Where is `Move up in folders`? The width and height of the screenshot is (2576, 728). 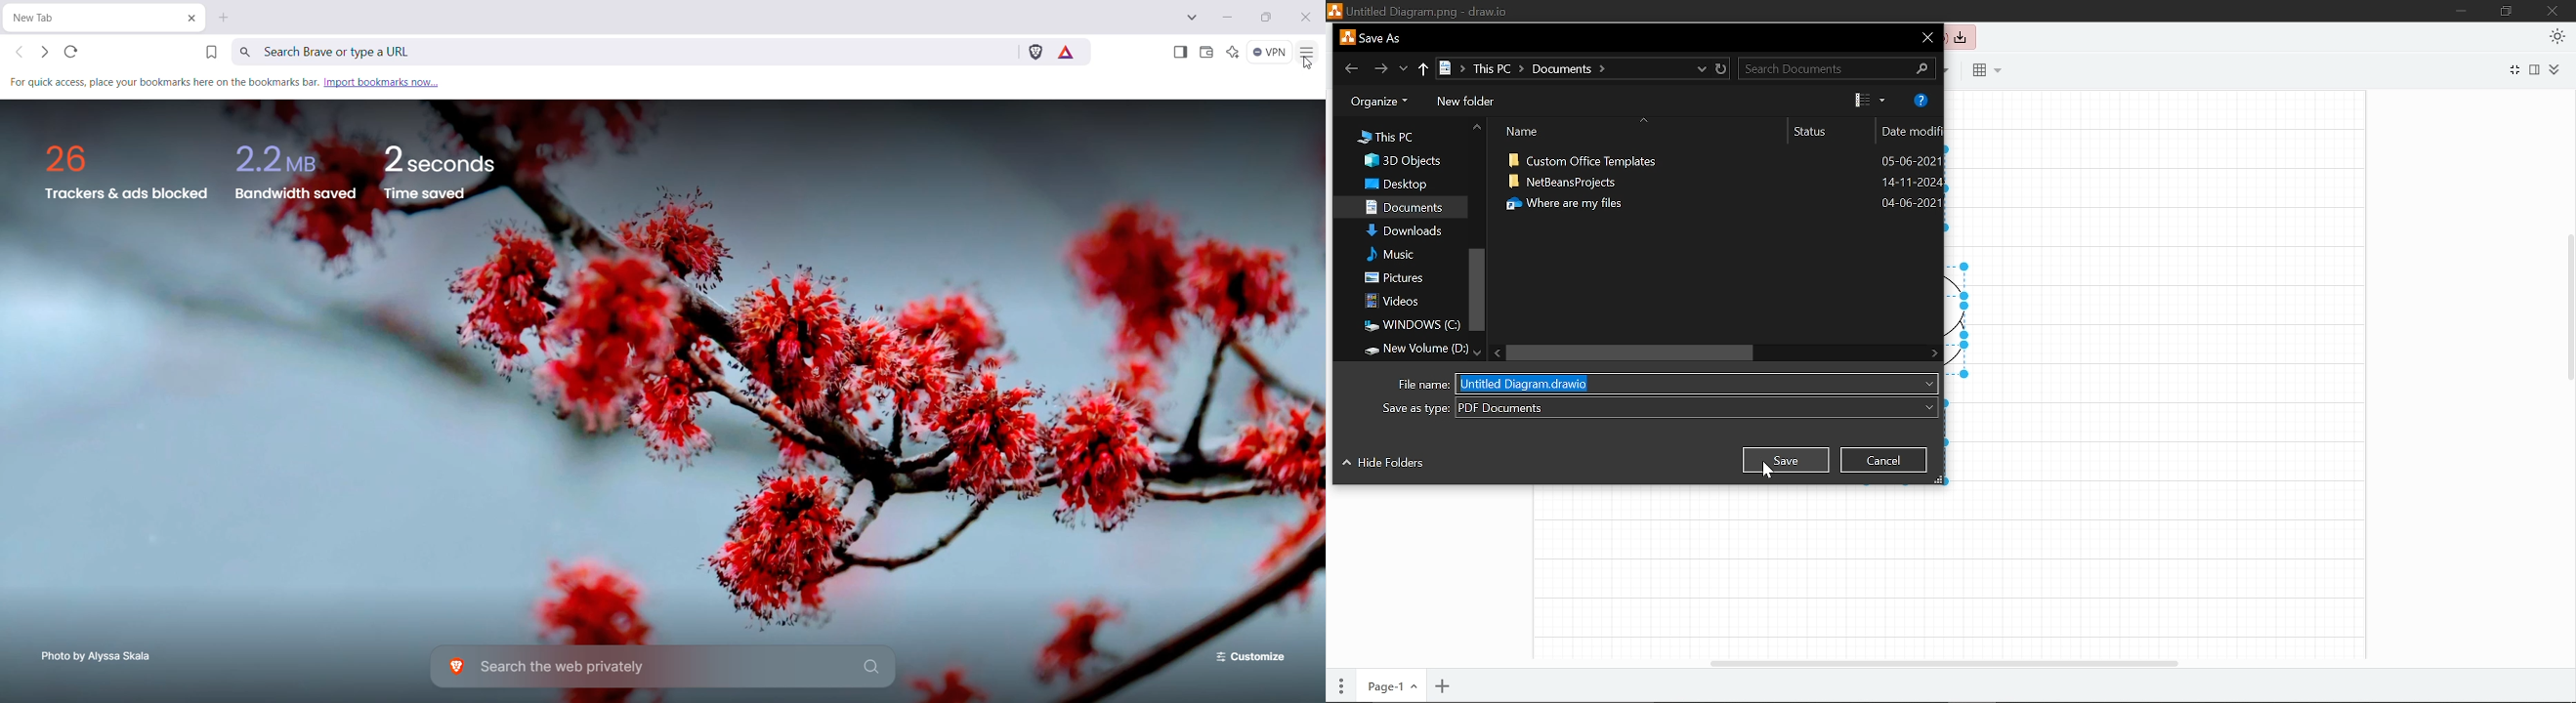
Move up in folders is located at coordinates (1475, 128).